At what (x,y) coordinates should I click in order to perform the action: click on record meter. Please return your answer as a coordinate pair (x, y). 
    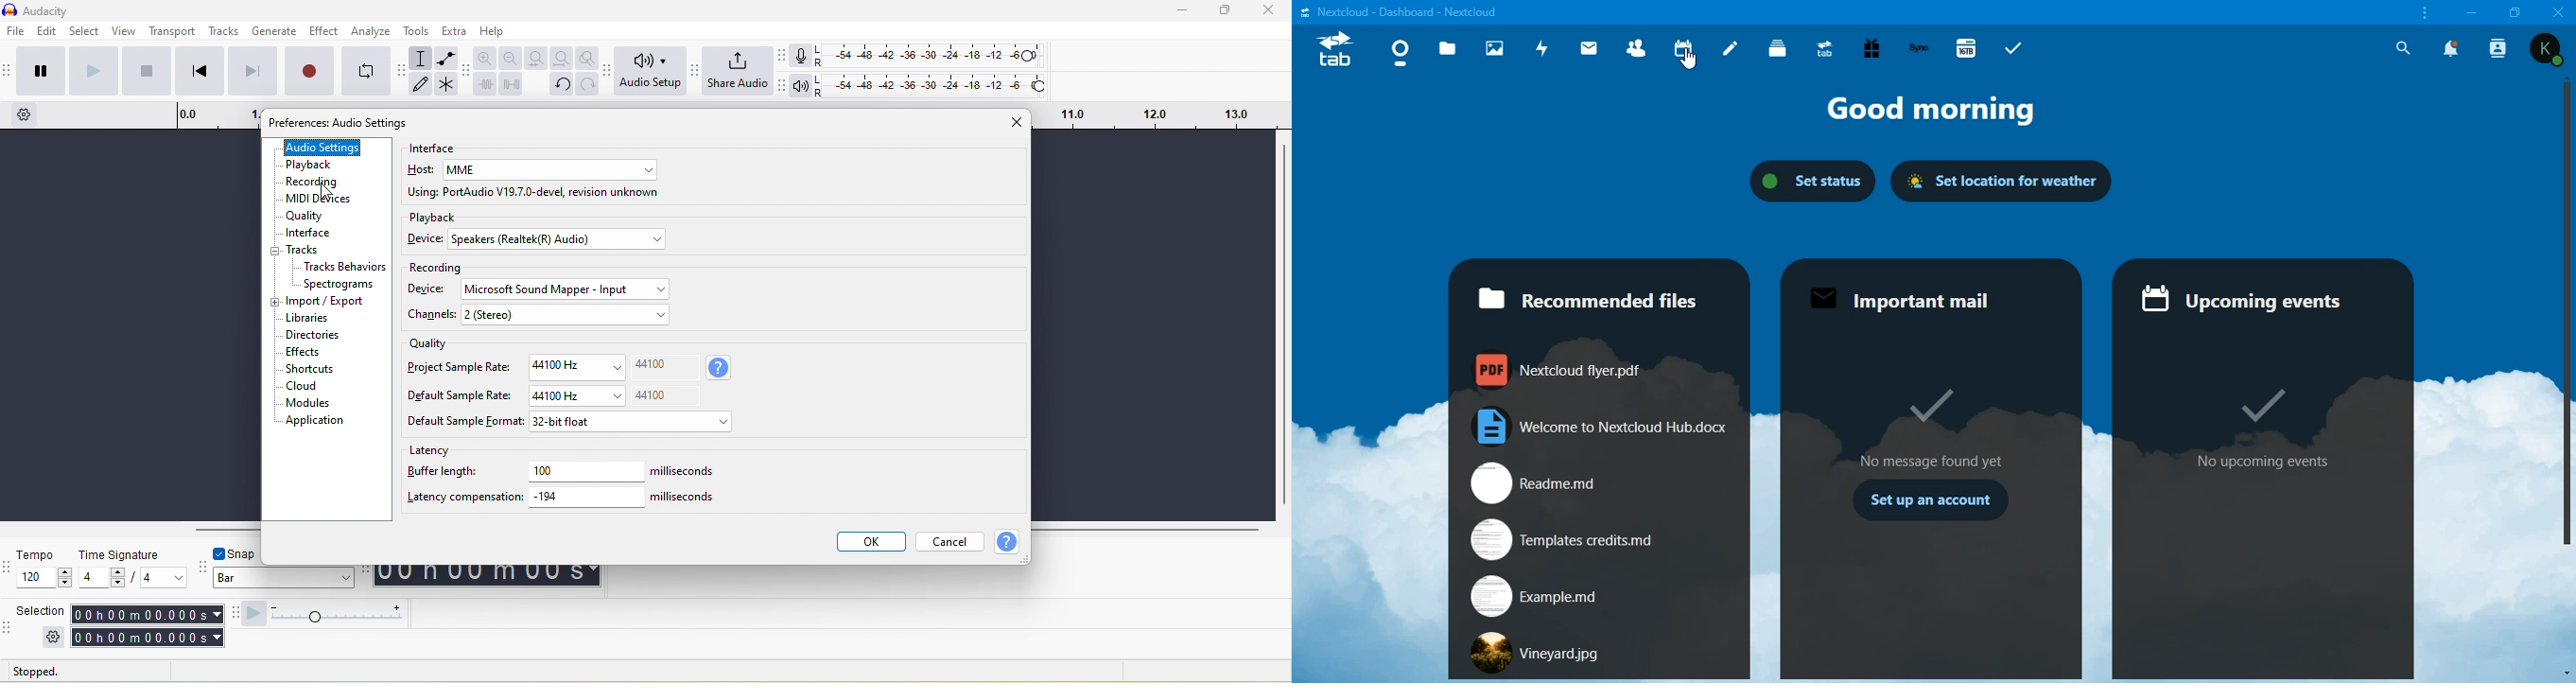
    Looking at the image, I should click on (803, 56).